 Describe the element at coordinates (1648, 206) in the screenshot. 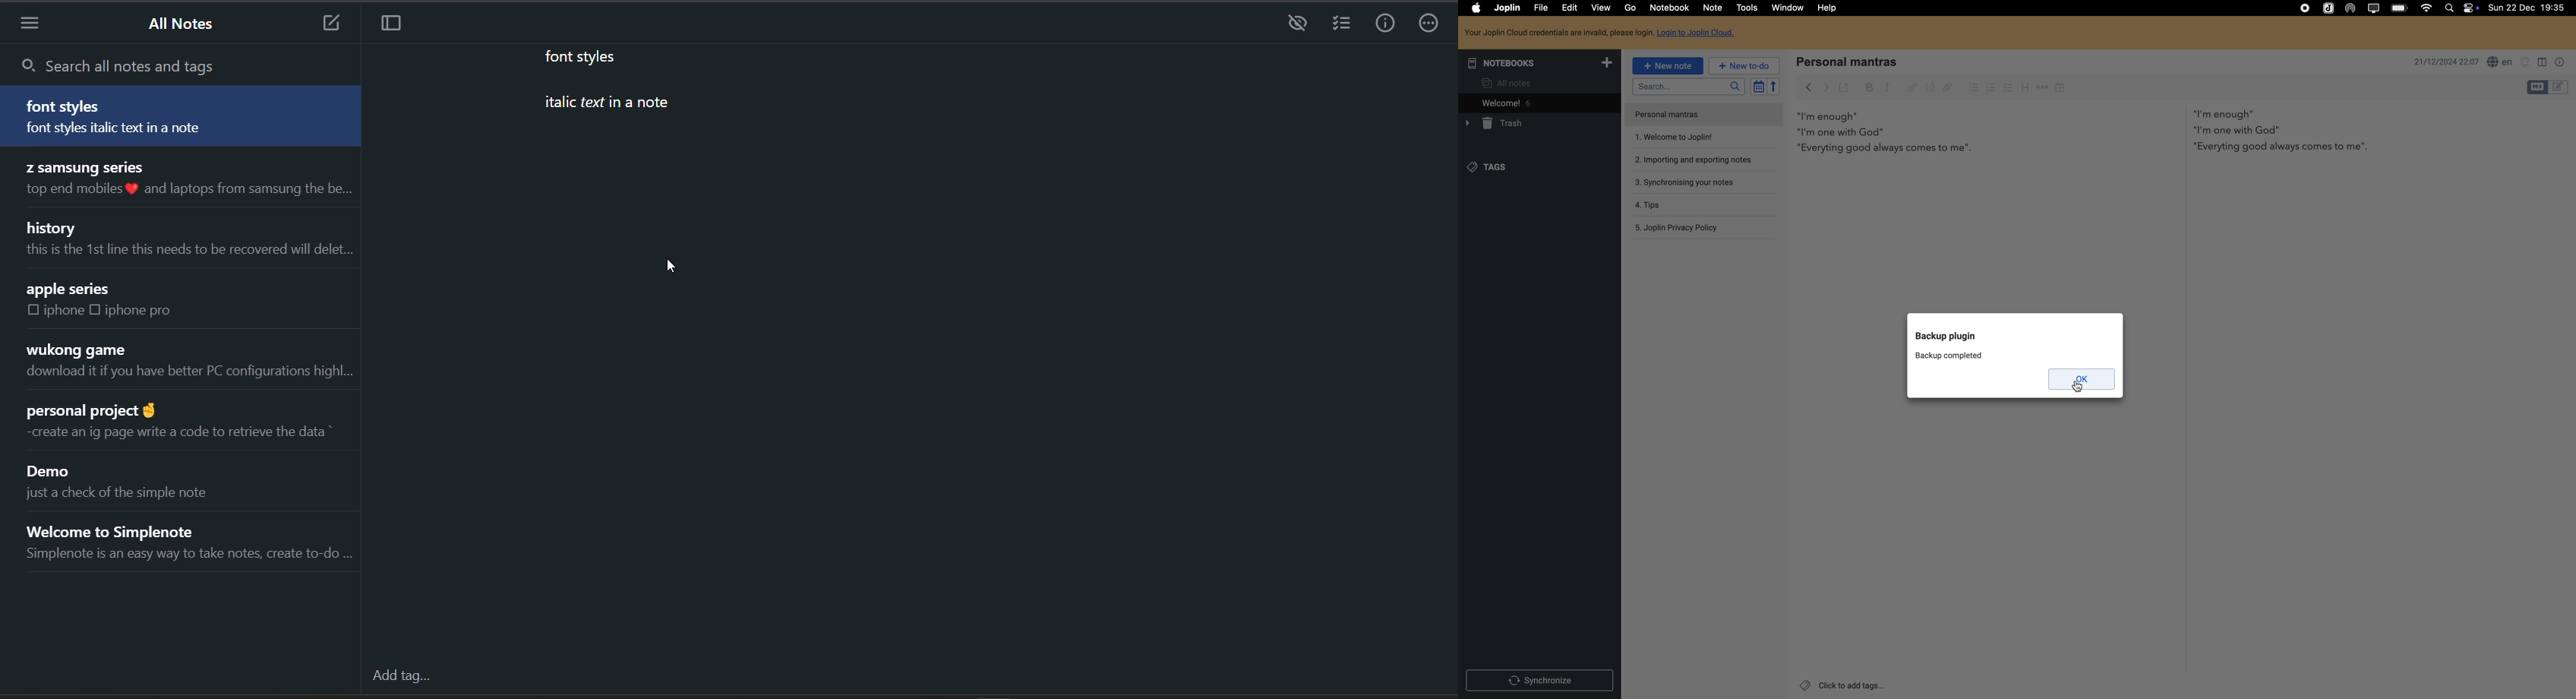

I see `tips` at that location.